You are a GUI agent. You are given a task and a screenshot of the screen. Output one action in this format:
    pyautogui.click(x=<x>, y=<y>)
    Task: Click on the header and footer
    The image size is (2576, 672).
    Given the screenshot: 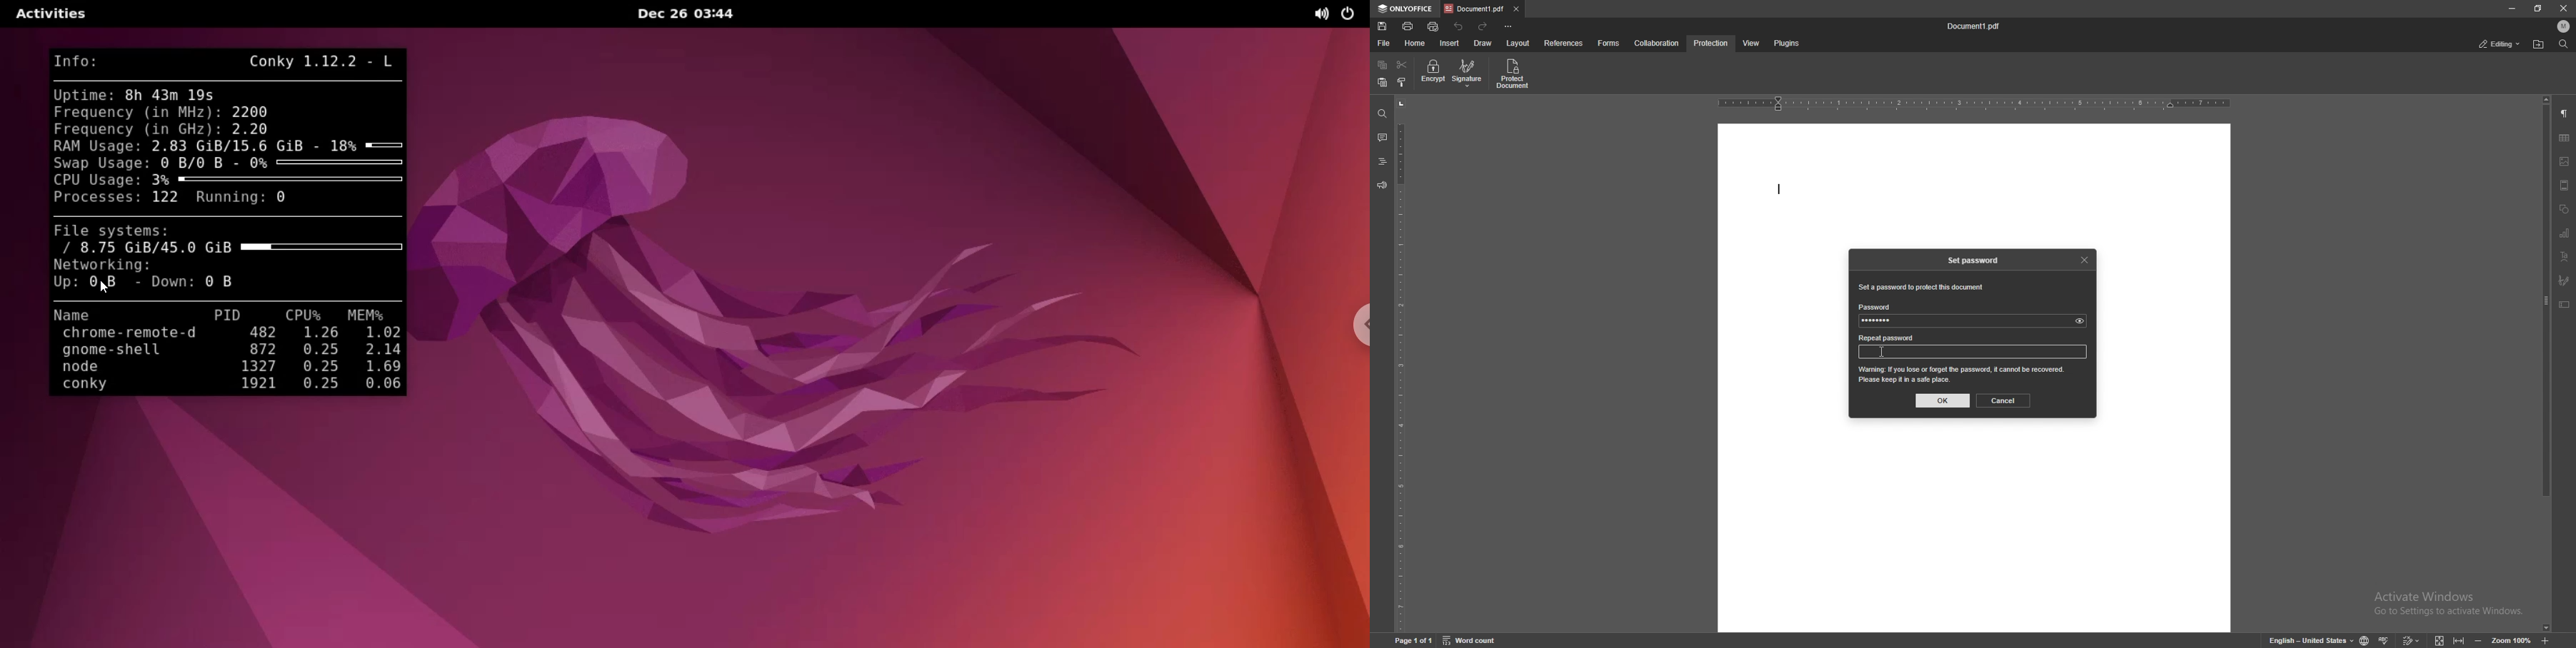 What is the action you would take?
    pyautogui.click(x=2564, y=185)
    